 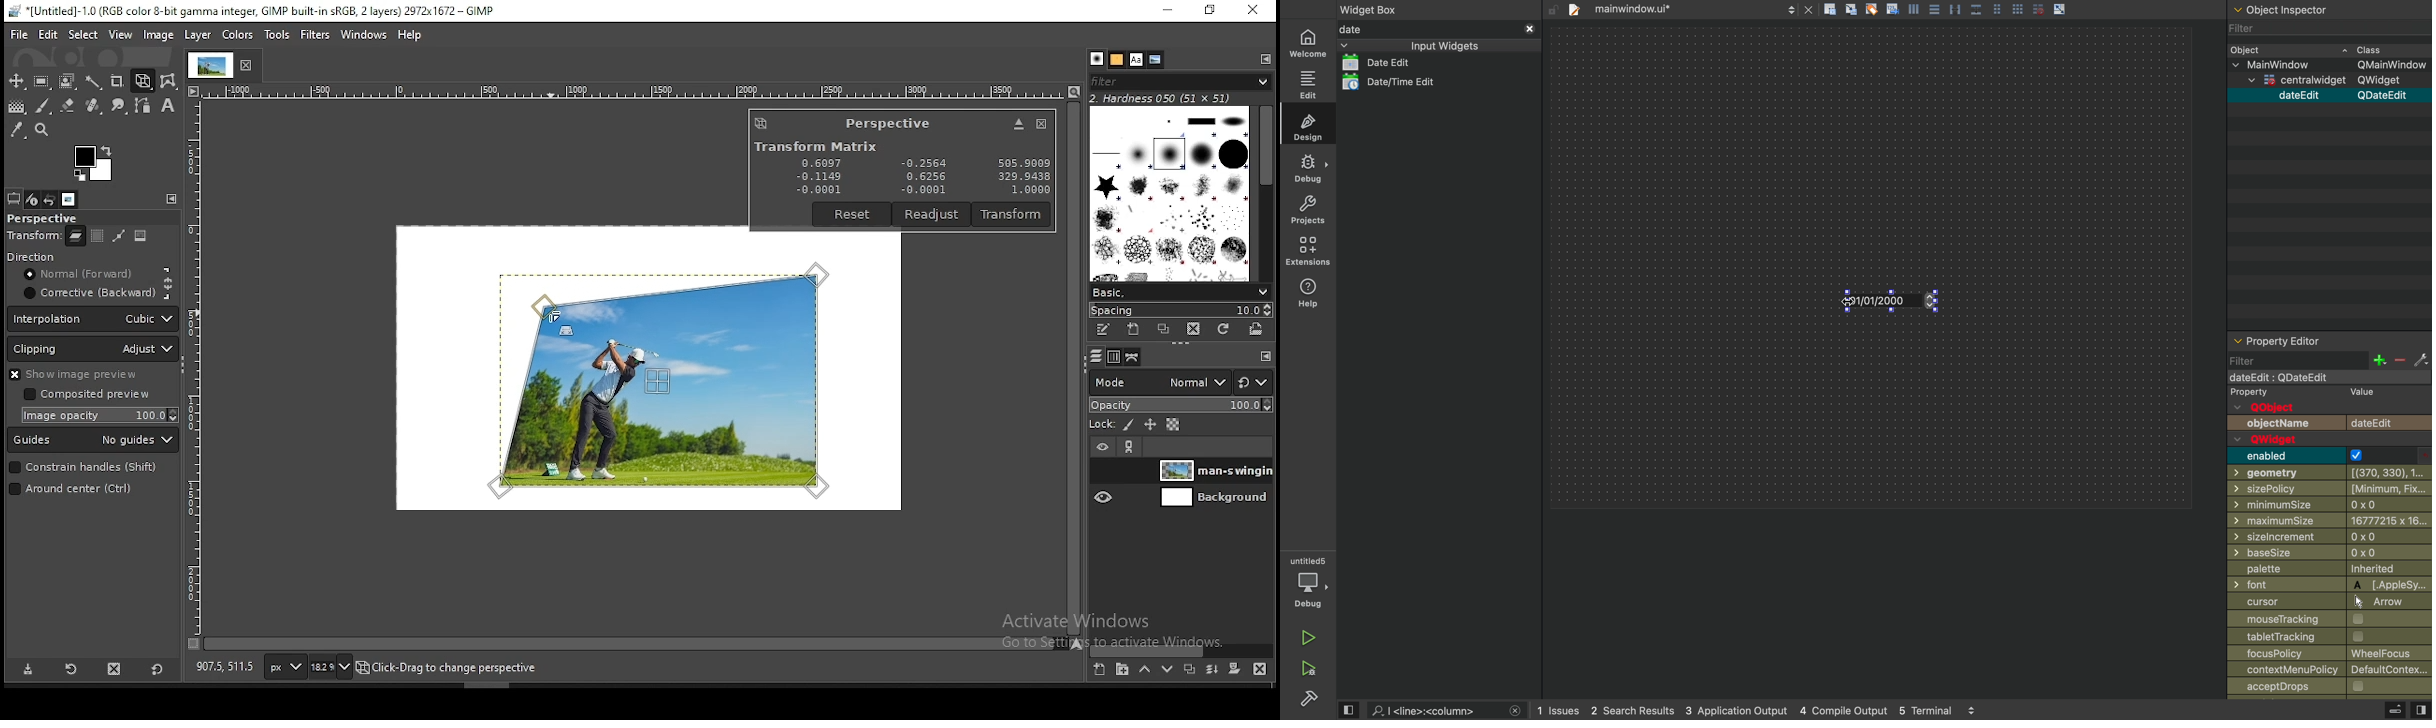 What do you see at coordinates (1095, 59) in the screenshot?
I see `brushes` at bounding box center [1095, 59].